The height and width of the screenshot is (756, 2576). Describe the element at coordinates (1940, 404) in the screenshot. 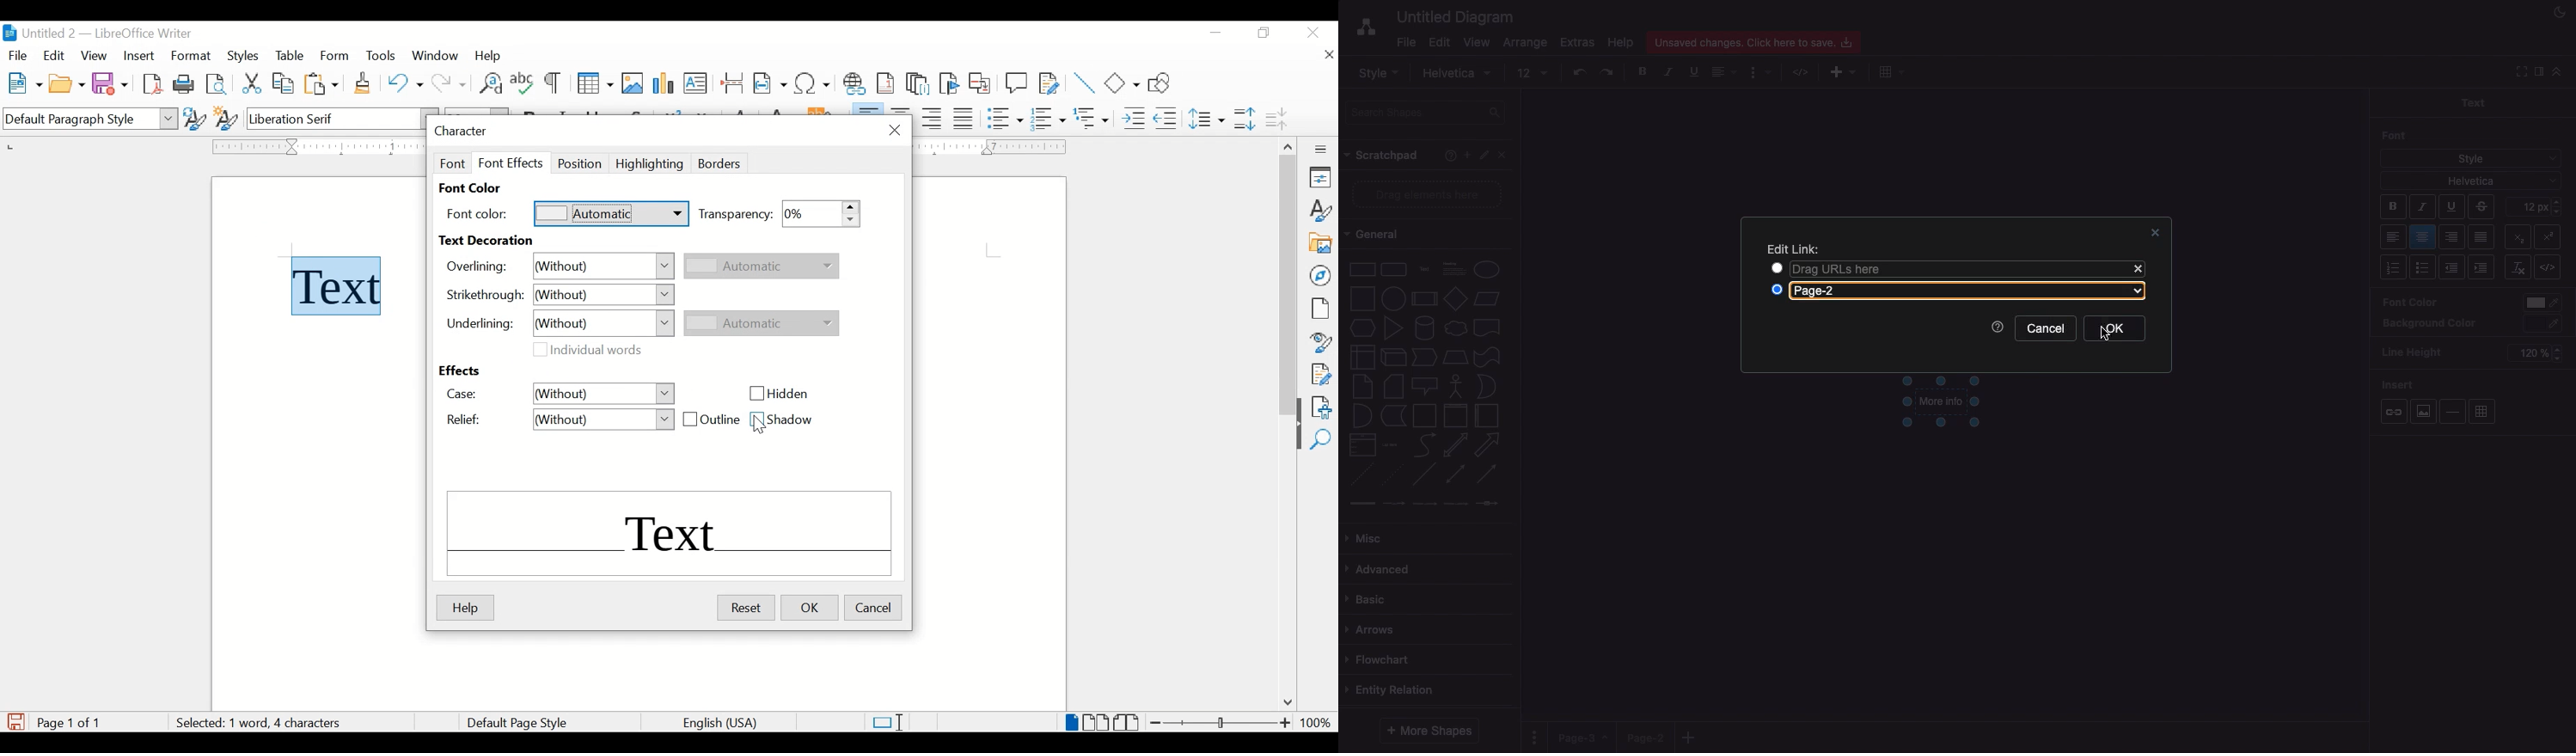

I see `More info` at that location.